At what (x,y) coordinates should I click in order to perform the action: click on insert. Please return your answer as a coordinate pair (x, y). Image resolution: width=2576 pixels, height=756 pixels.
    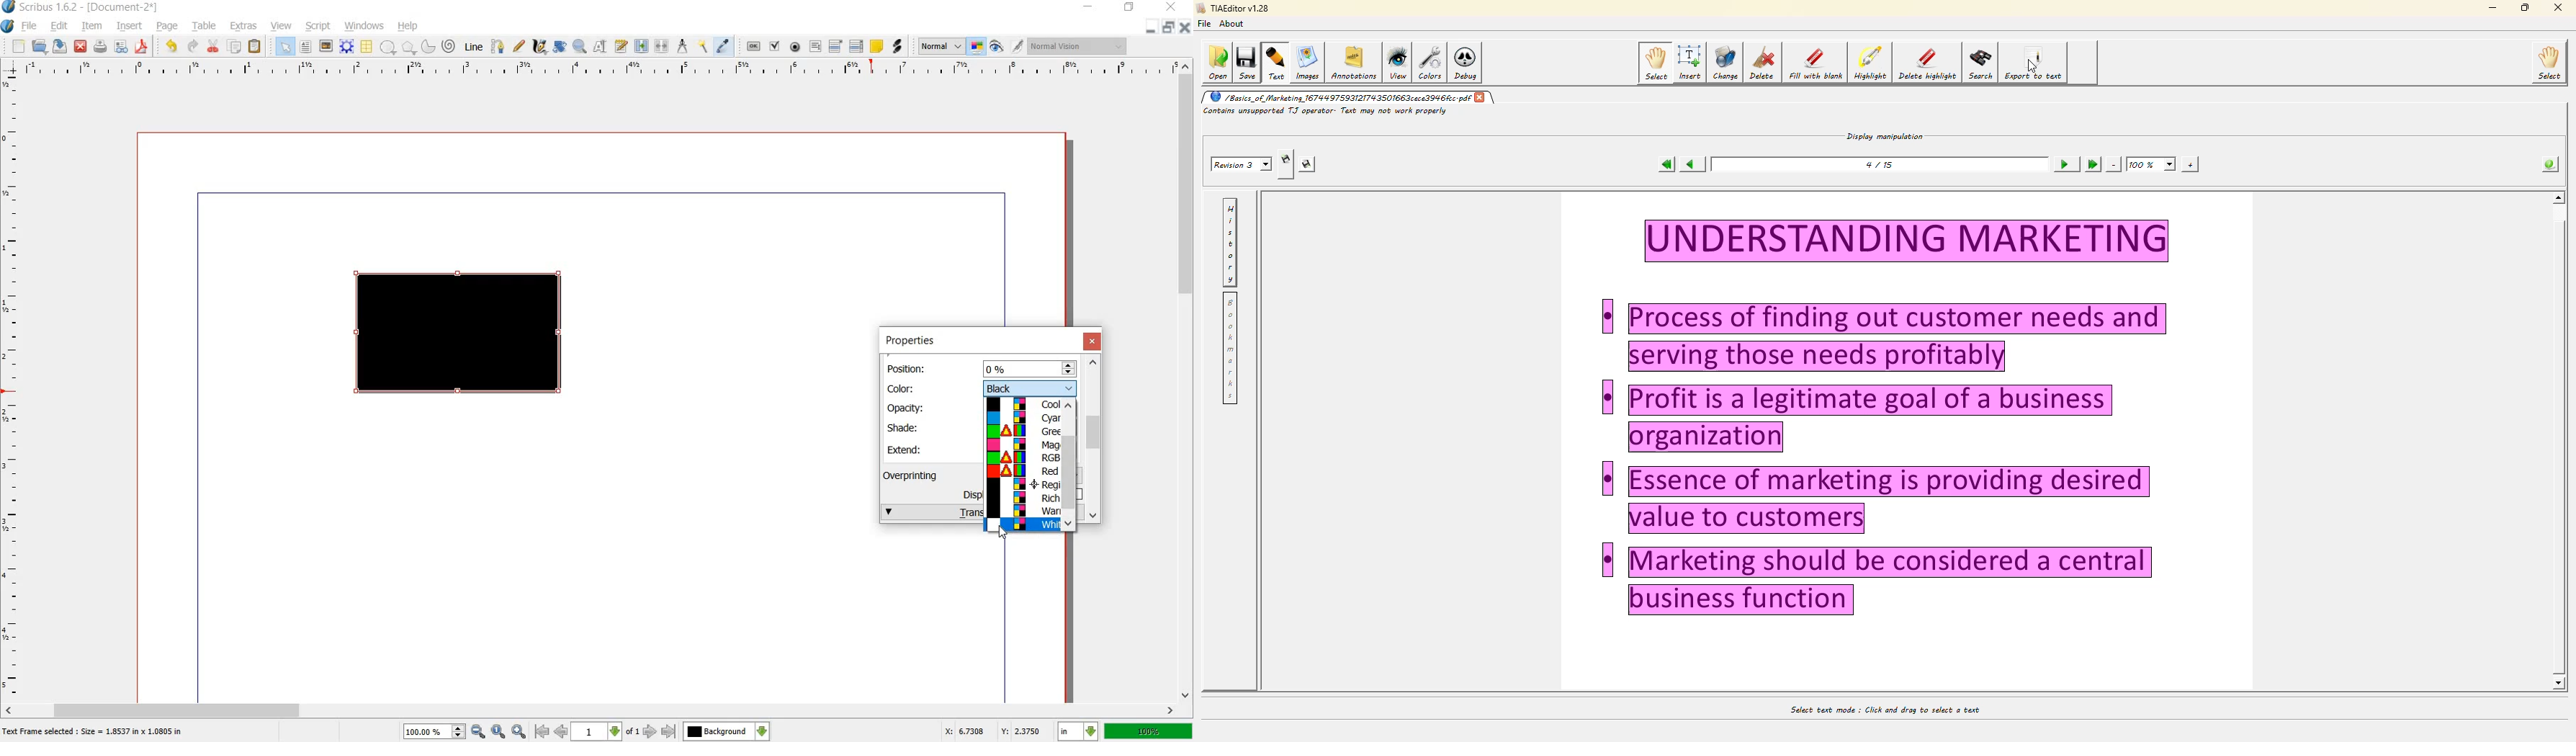
    Looking at the image, I should click on (130, 28).